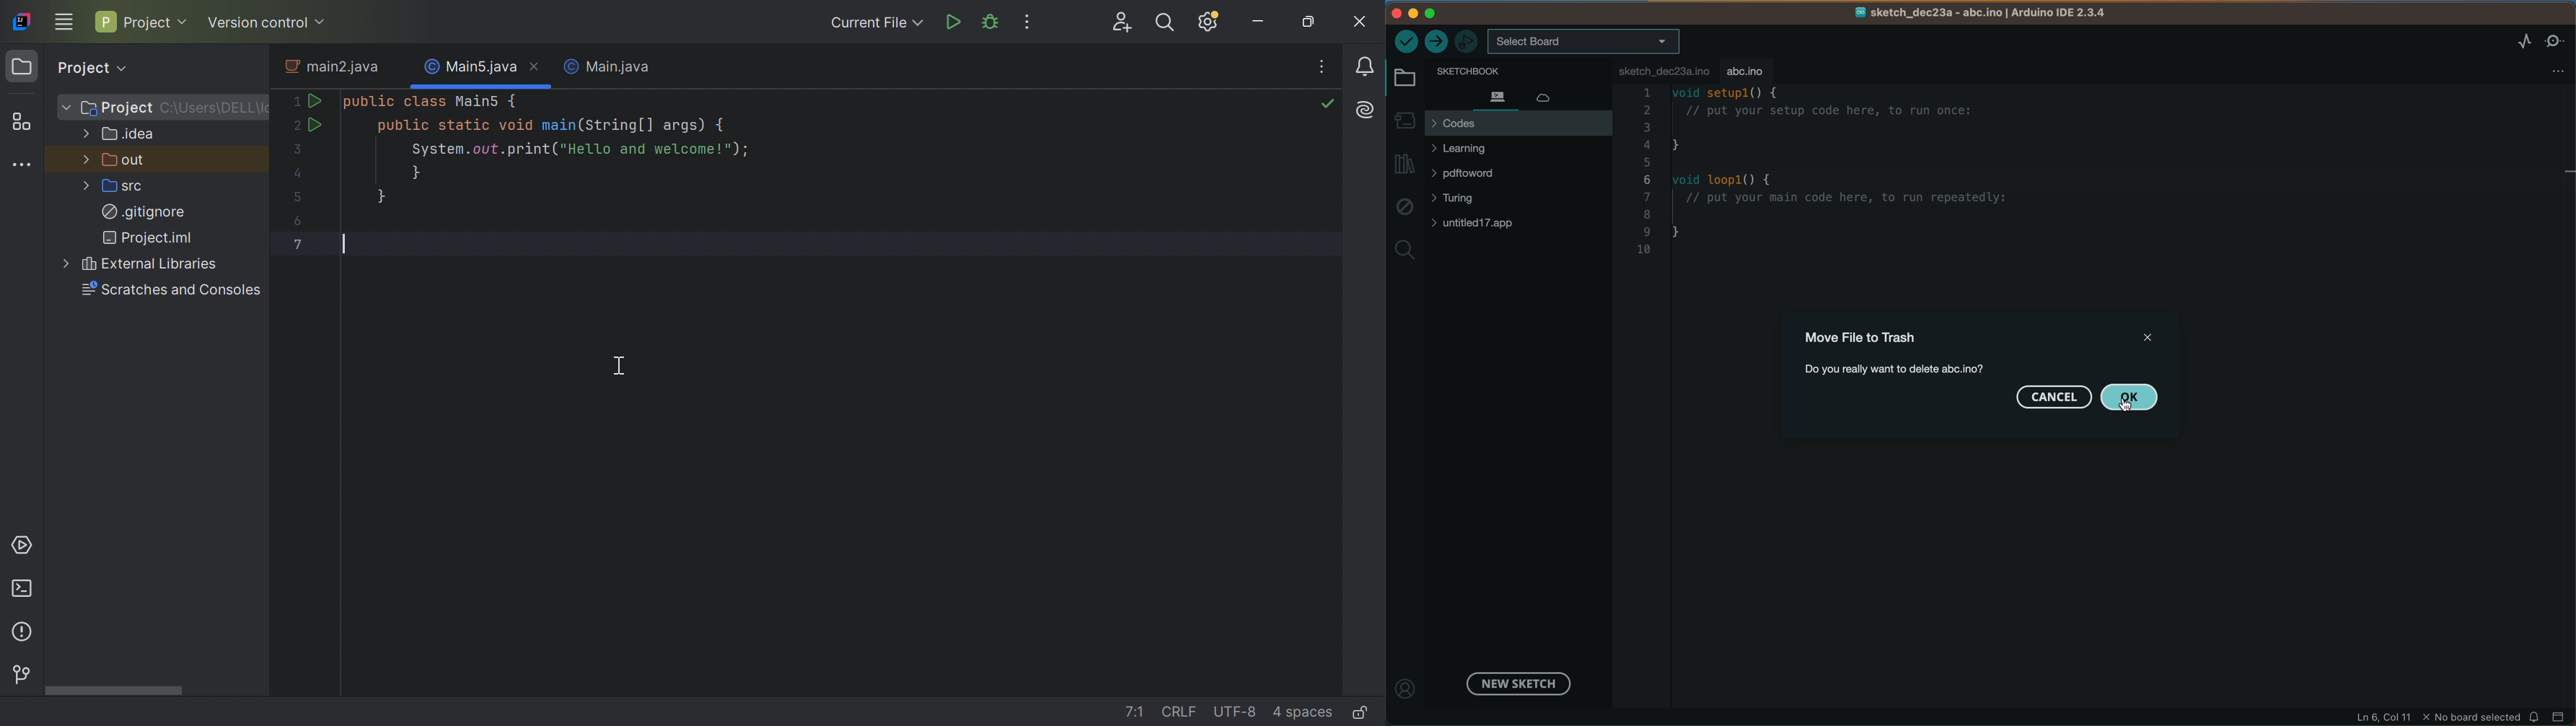 The width and height of the screenshot is (2576, 728). What do you see at coordinates (1182, 711) in the screenshot?
I see `CRLF` at bounding box center [1182, 711].